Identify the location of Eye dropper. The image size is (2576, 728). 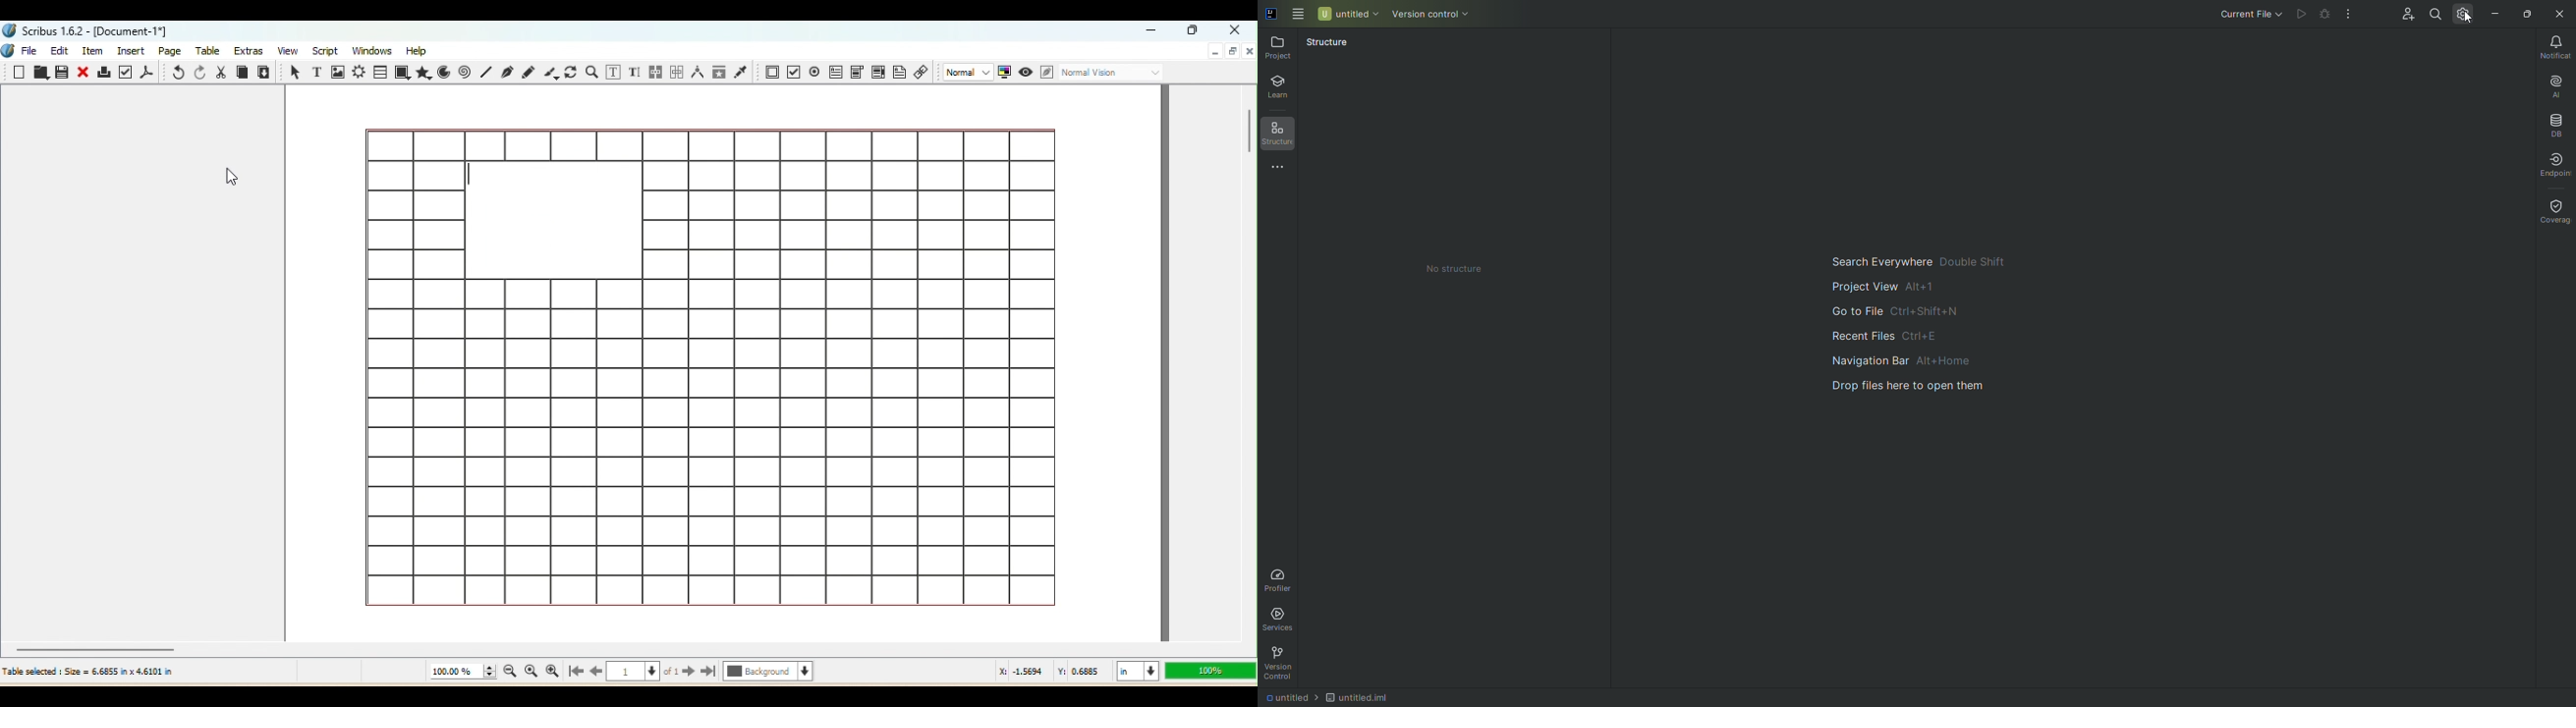
(743, 73).